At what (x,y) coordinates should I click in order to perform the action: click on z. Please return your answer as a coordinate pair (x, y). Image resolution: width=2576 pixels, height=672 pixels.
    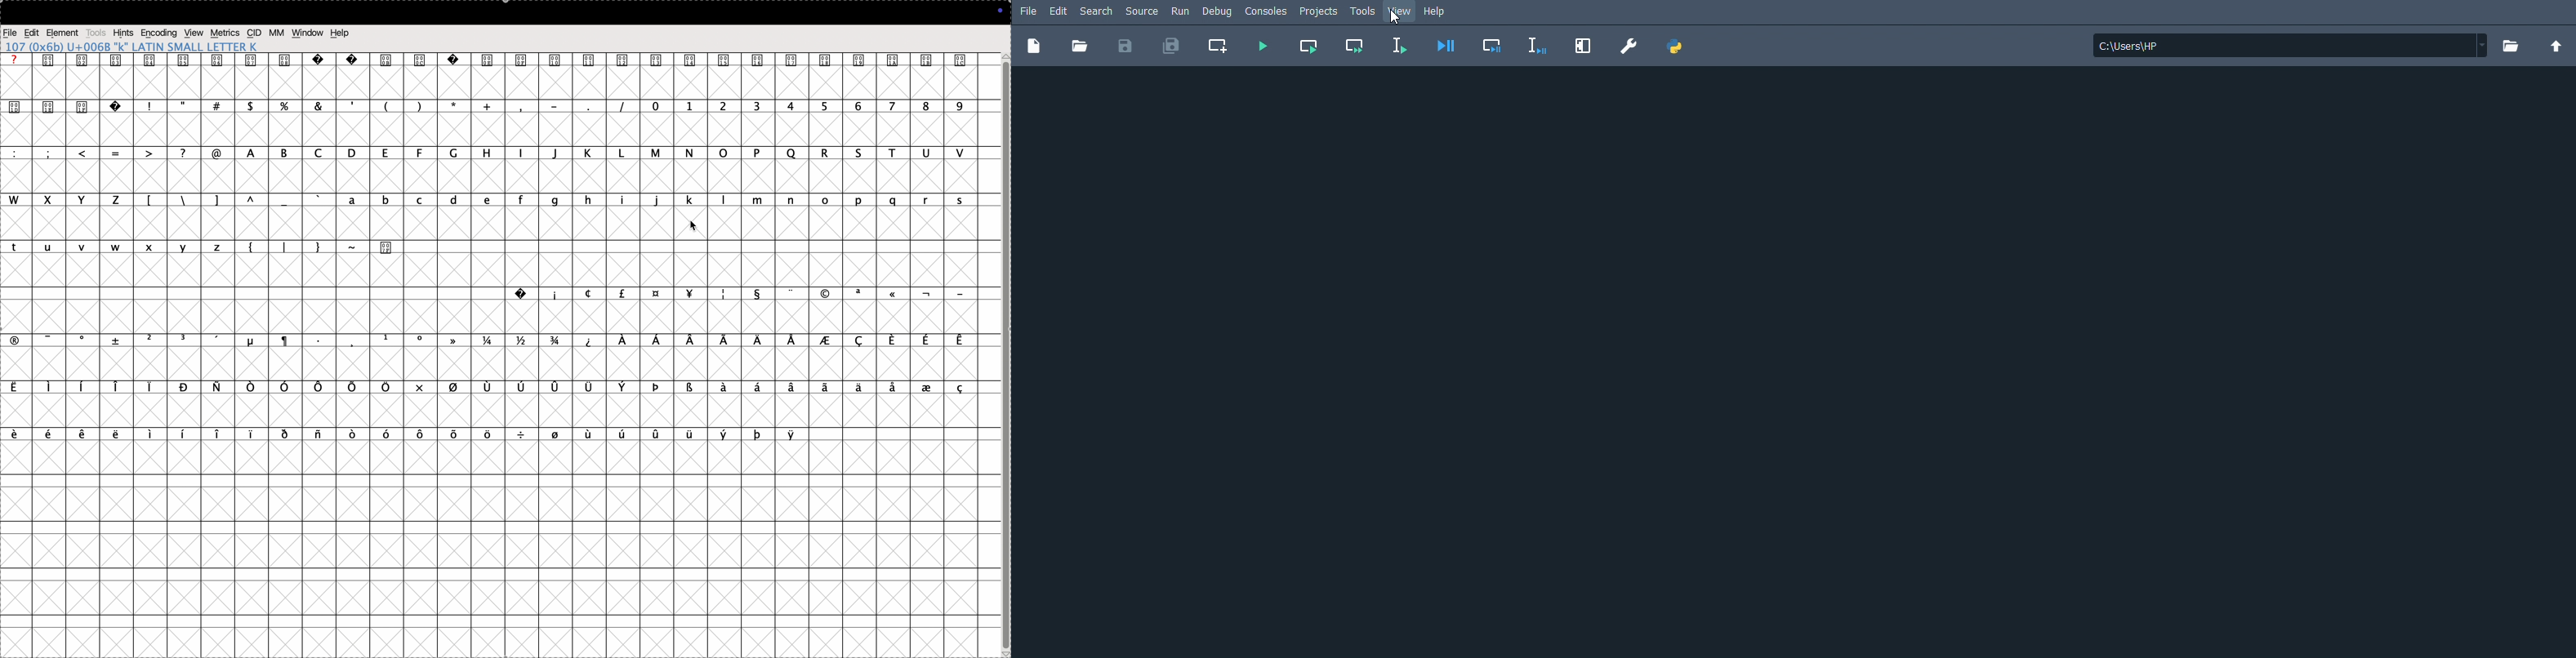
    Looking at the image, I should click on (220, 247).